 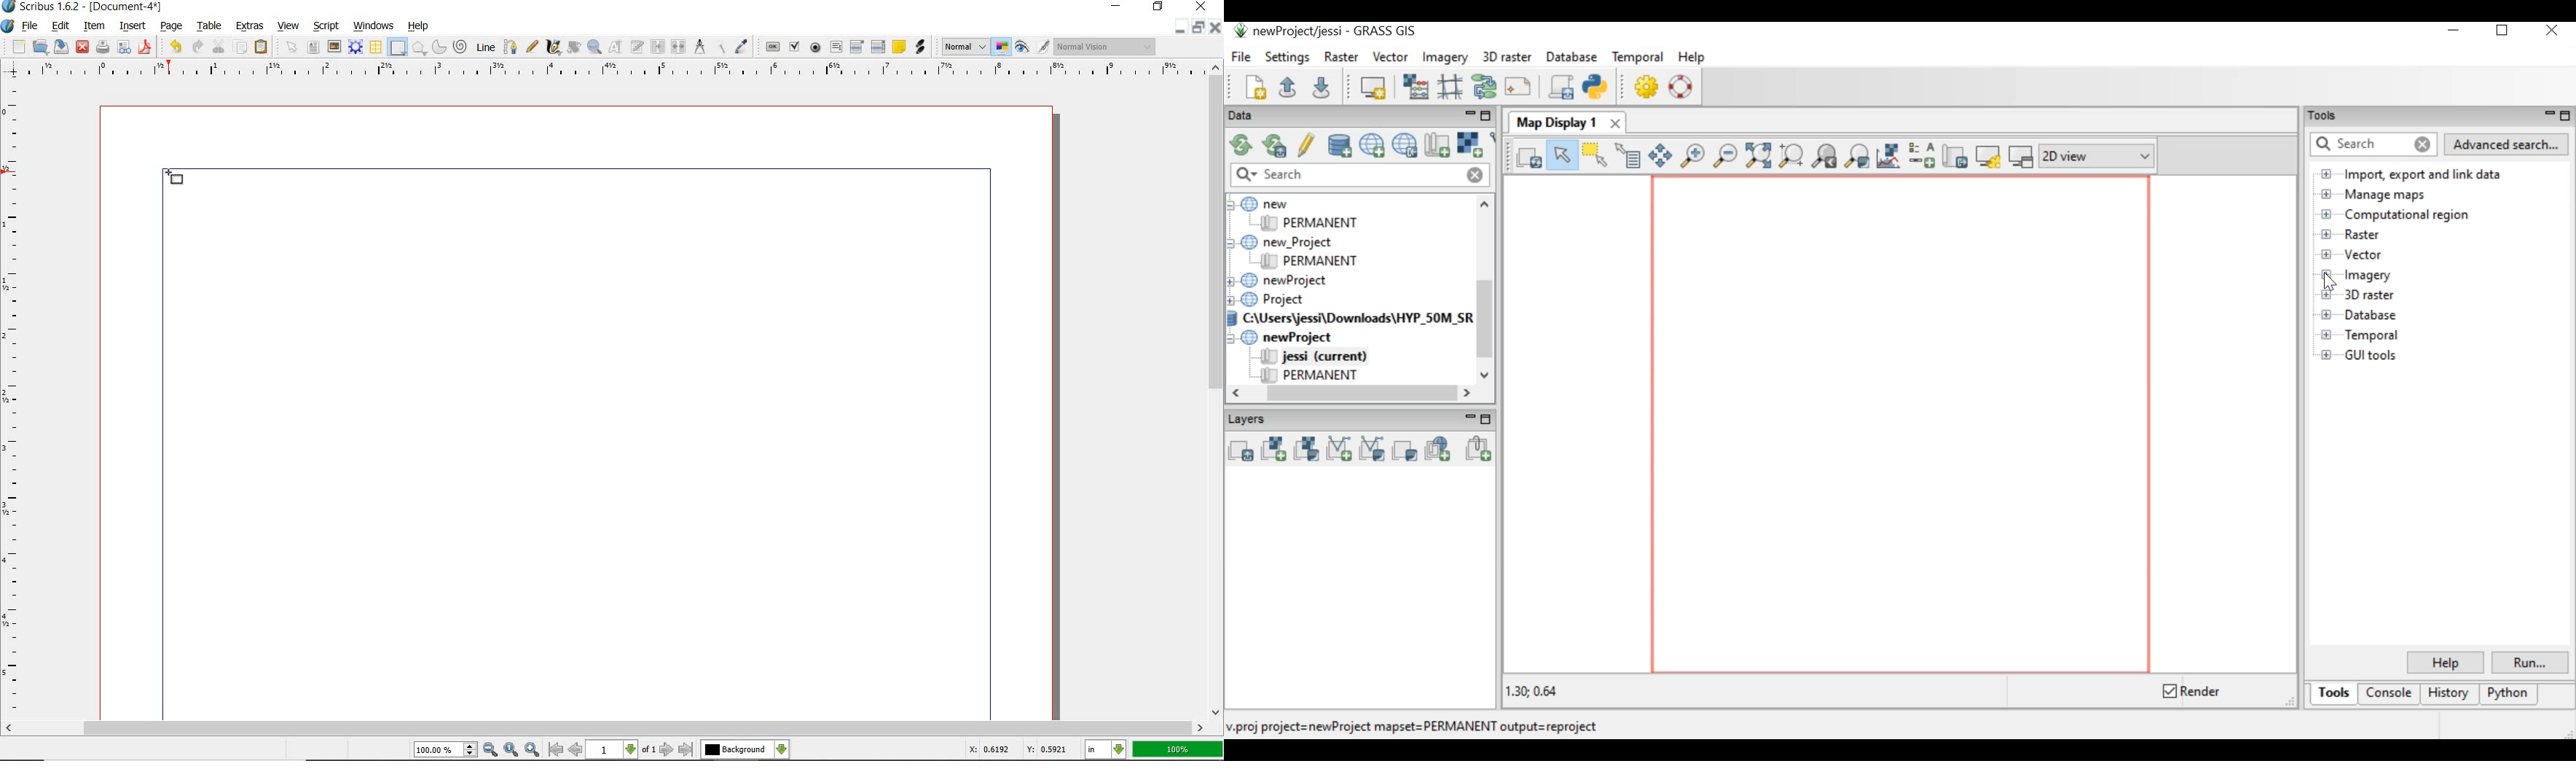 What do you see at coordinates (373, 26) in the screenshot?
I see `windows` at bounding box center [373, 26].